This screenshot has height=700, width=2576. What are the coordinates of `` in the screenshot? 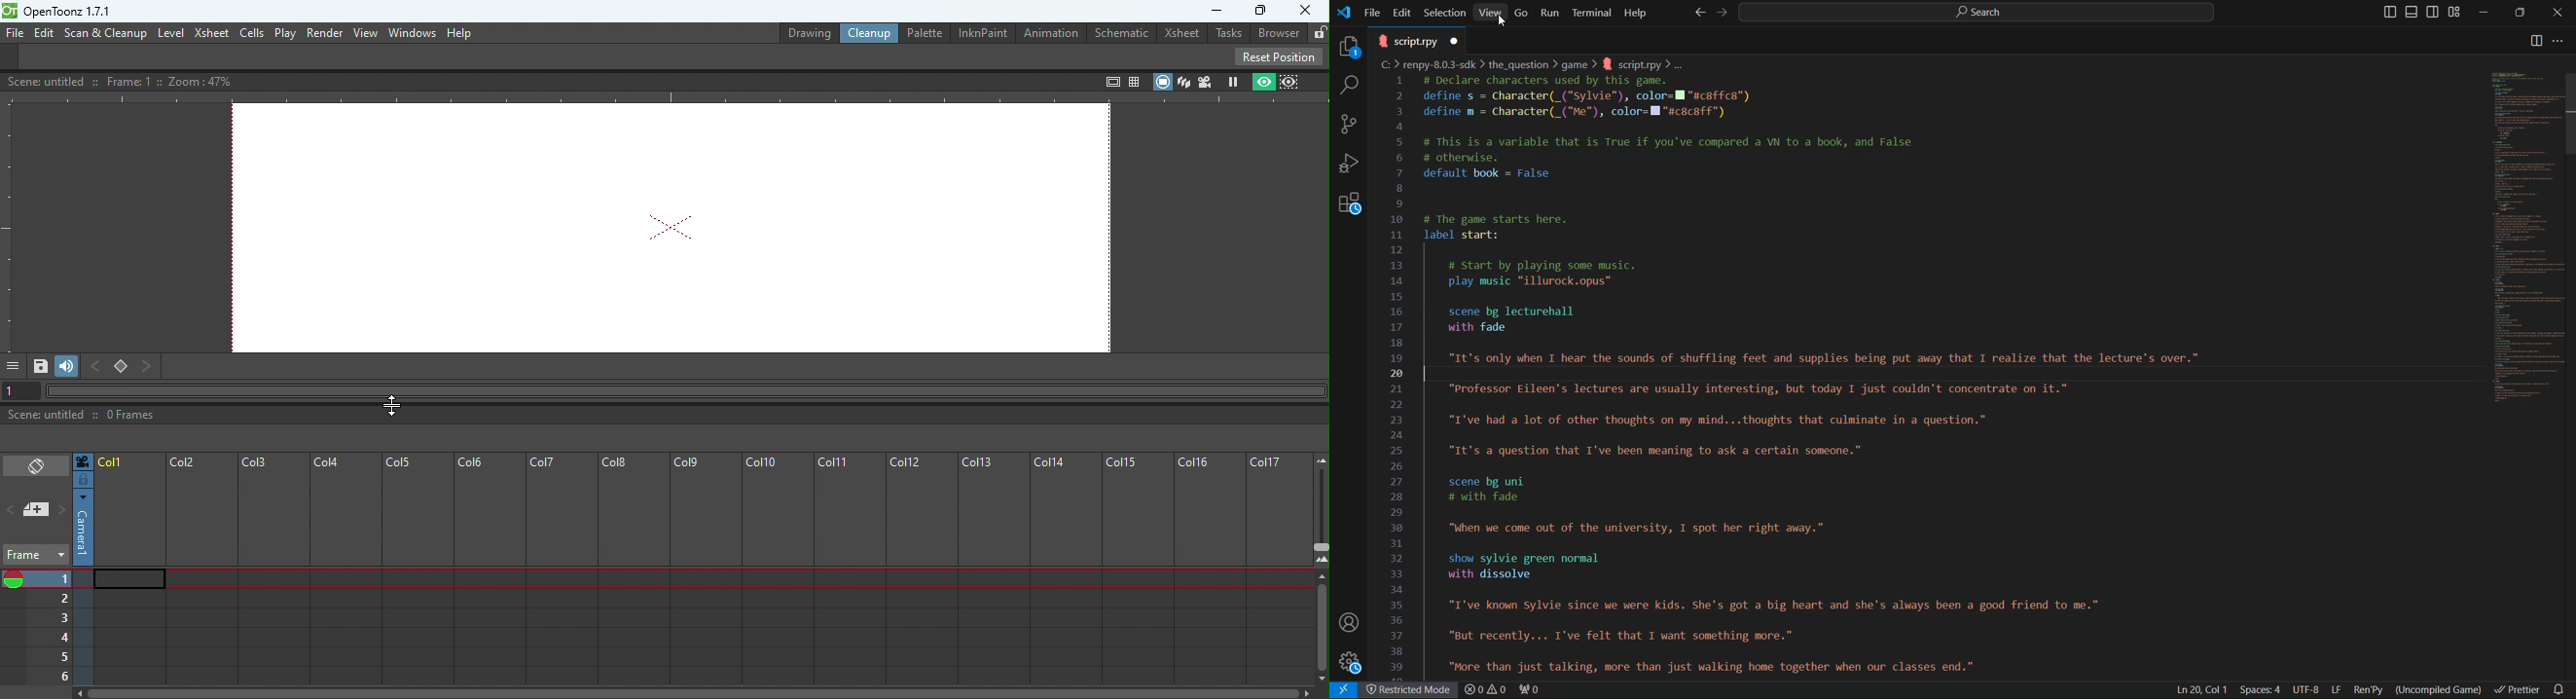 It's located at (15, 364).